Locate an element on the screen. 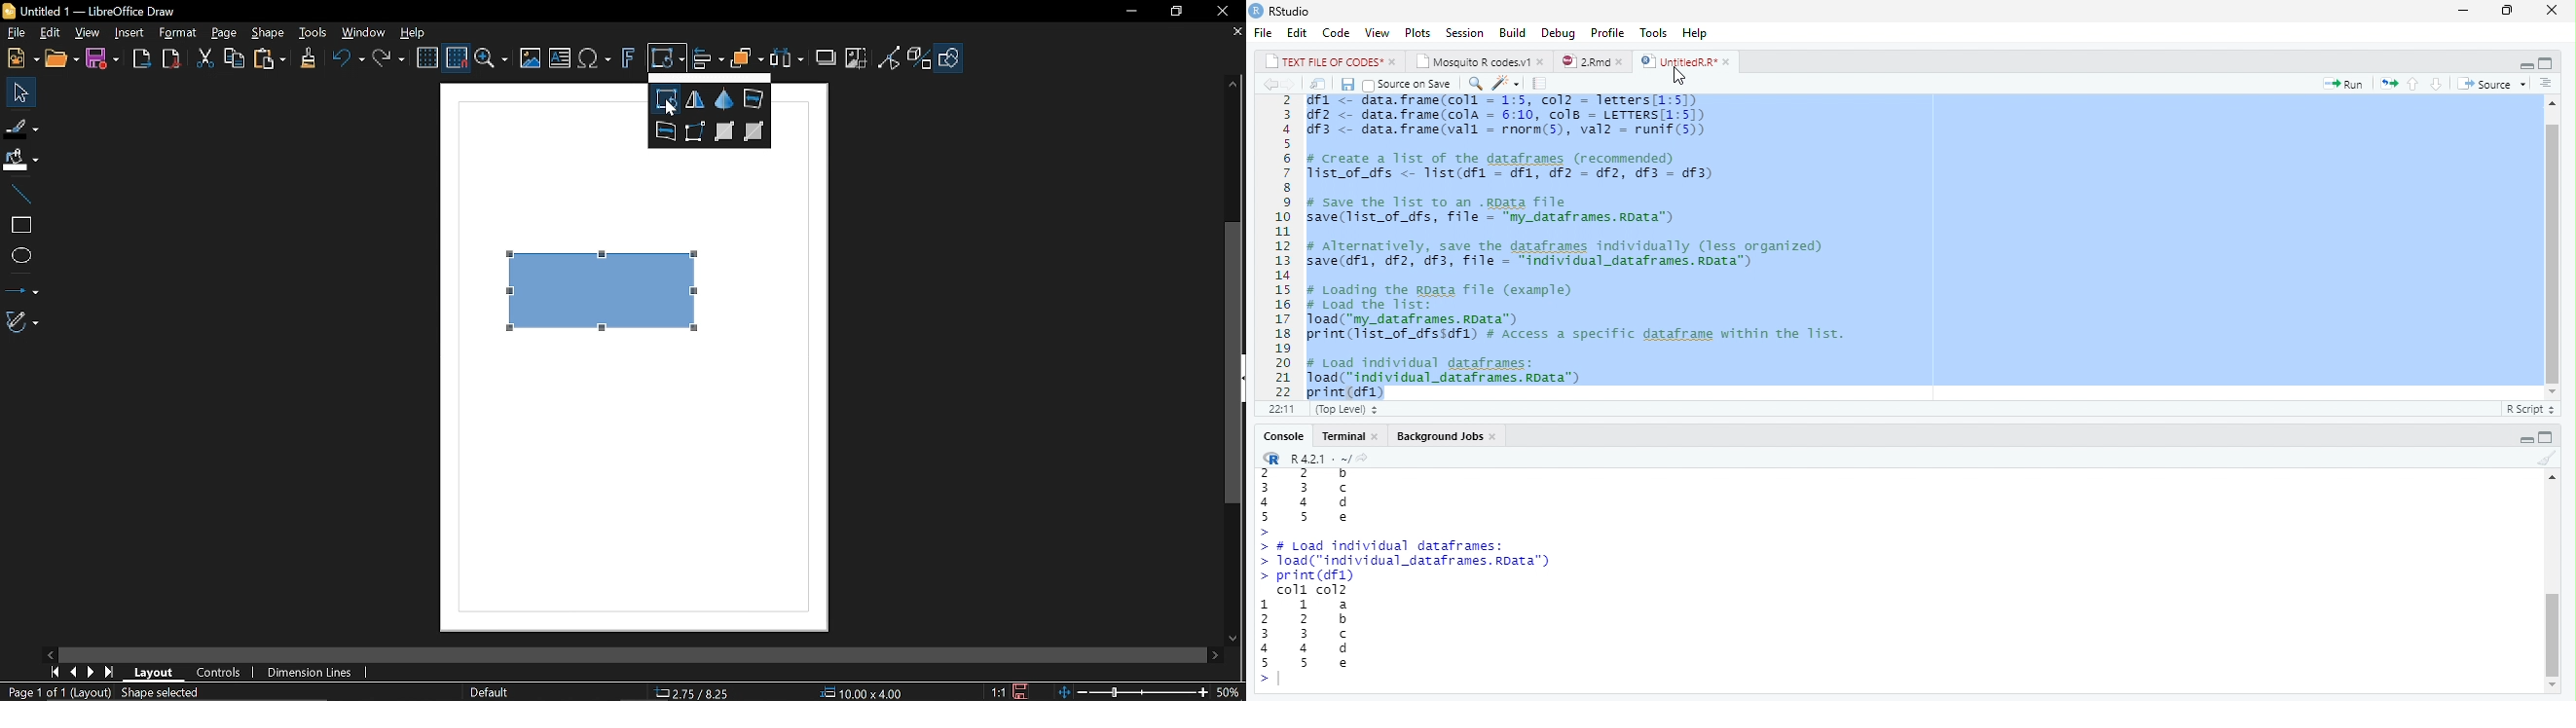 The width and height of the screenshot is (2576, 728). Line number is located at coordinates (1280, 246).